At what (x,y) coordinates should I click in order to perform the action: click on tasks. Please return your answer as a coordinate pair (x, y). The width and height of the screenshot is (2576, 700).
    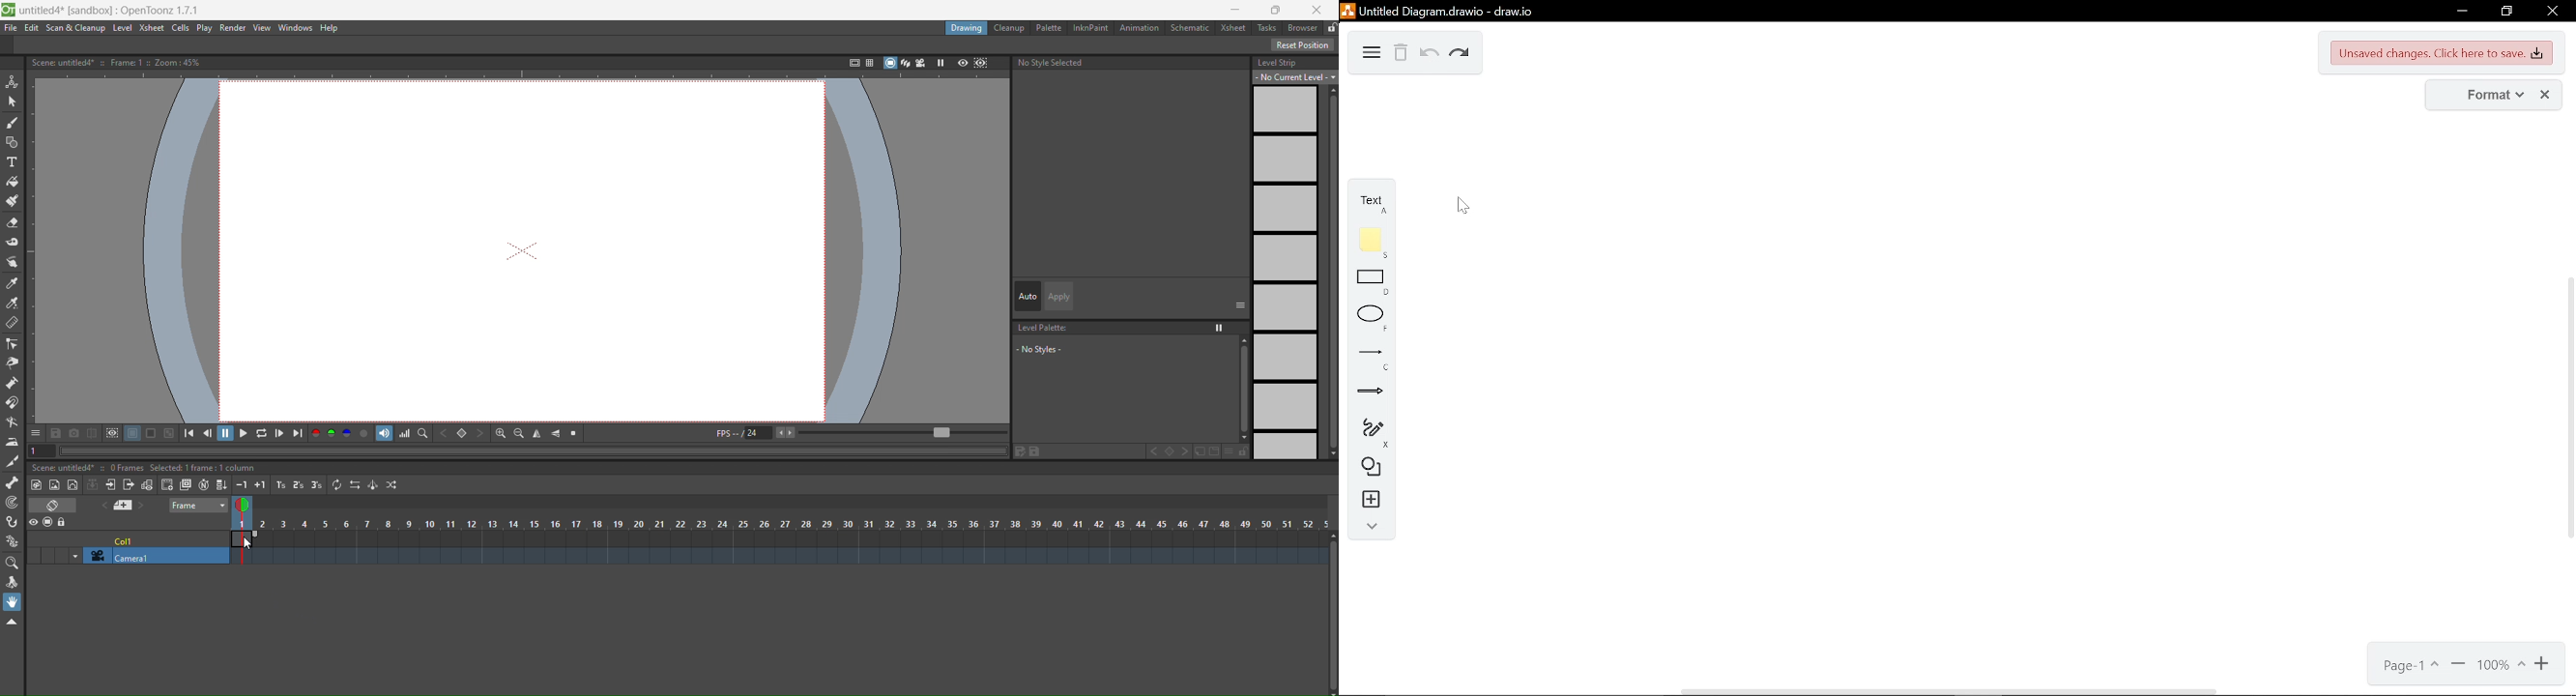
    Looking at the image, I should click on (1266, 29).